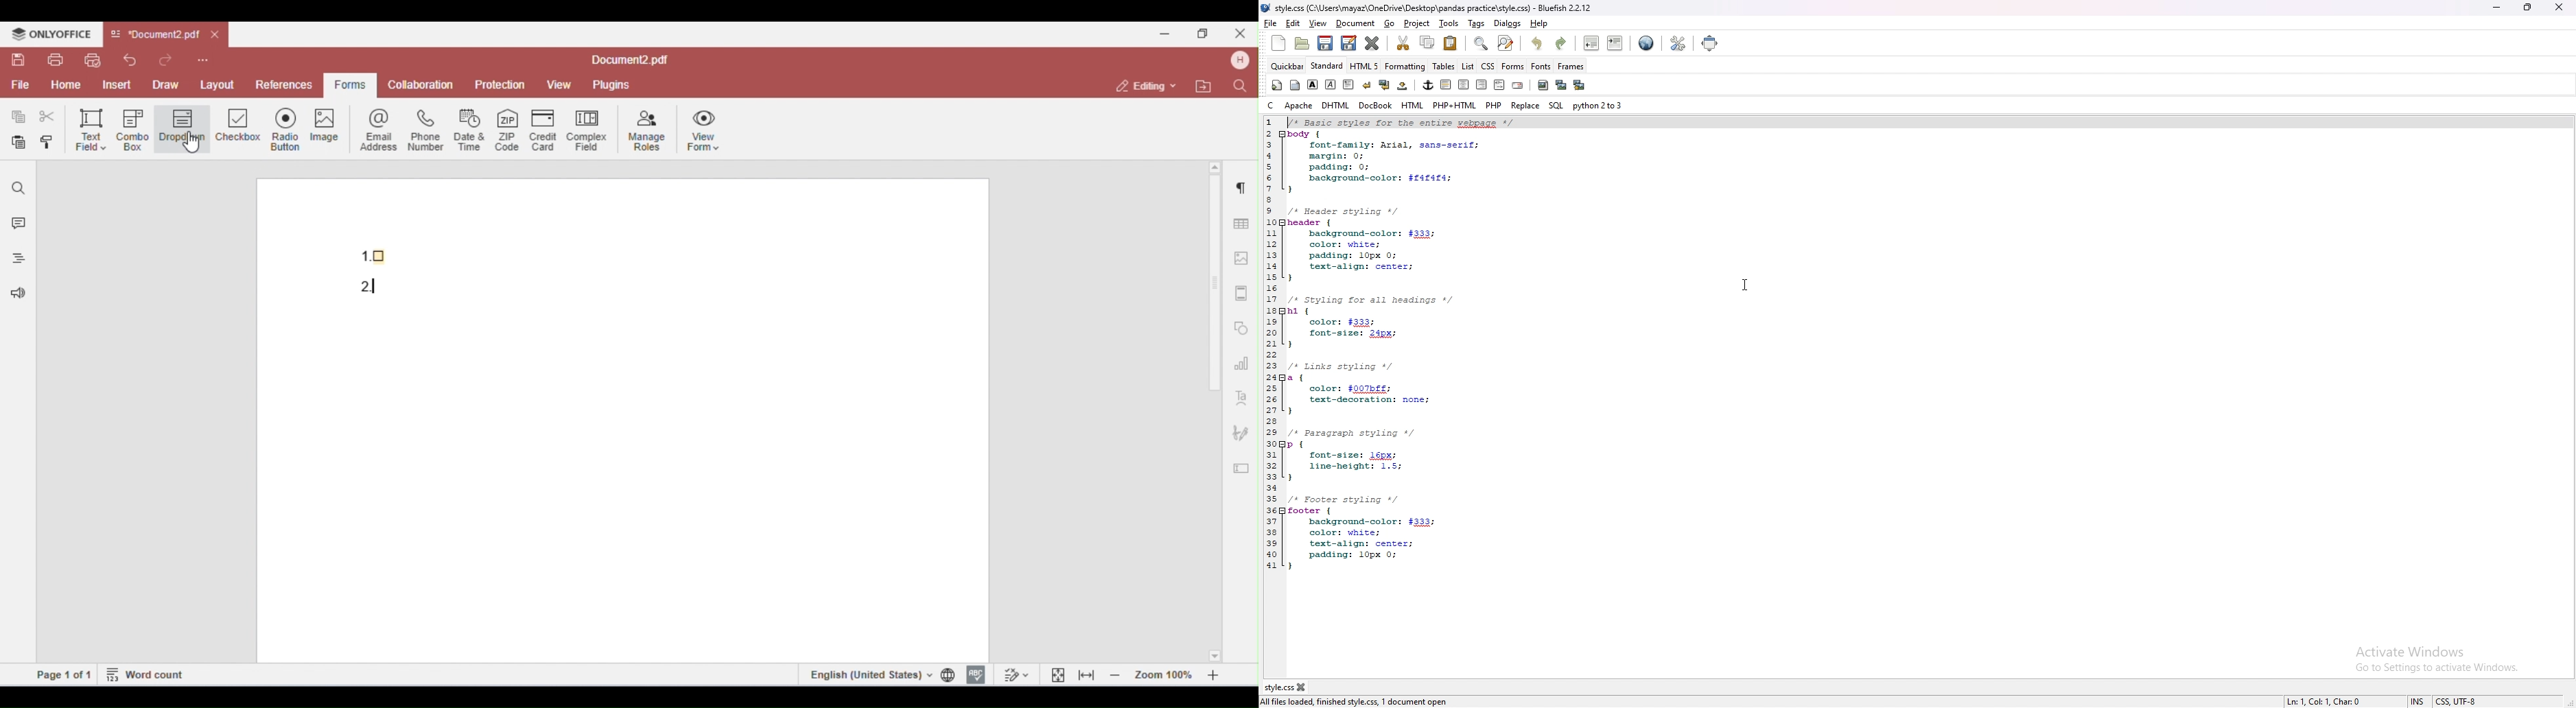  What do you see at coordinates (1540, 24) in the screenshot?
I see `help` at bounding box center [1540, 24].